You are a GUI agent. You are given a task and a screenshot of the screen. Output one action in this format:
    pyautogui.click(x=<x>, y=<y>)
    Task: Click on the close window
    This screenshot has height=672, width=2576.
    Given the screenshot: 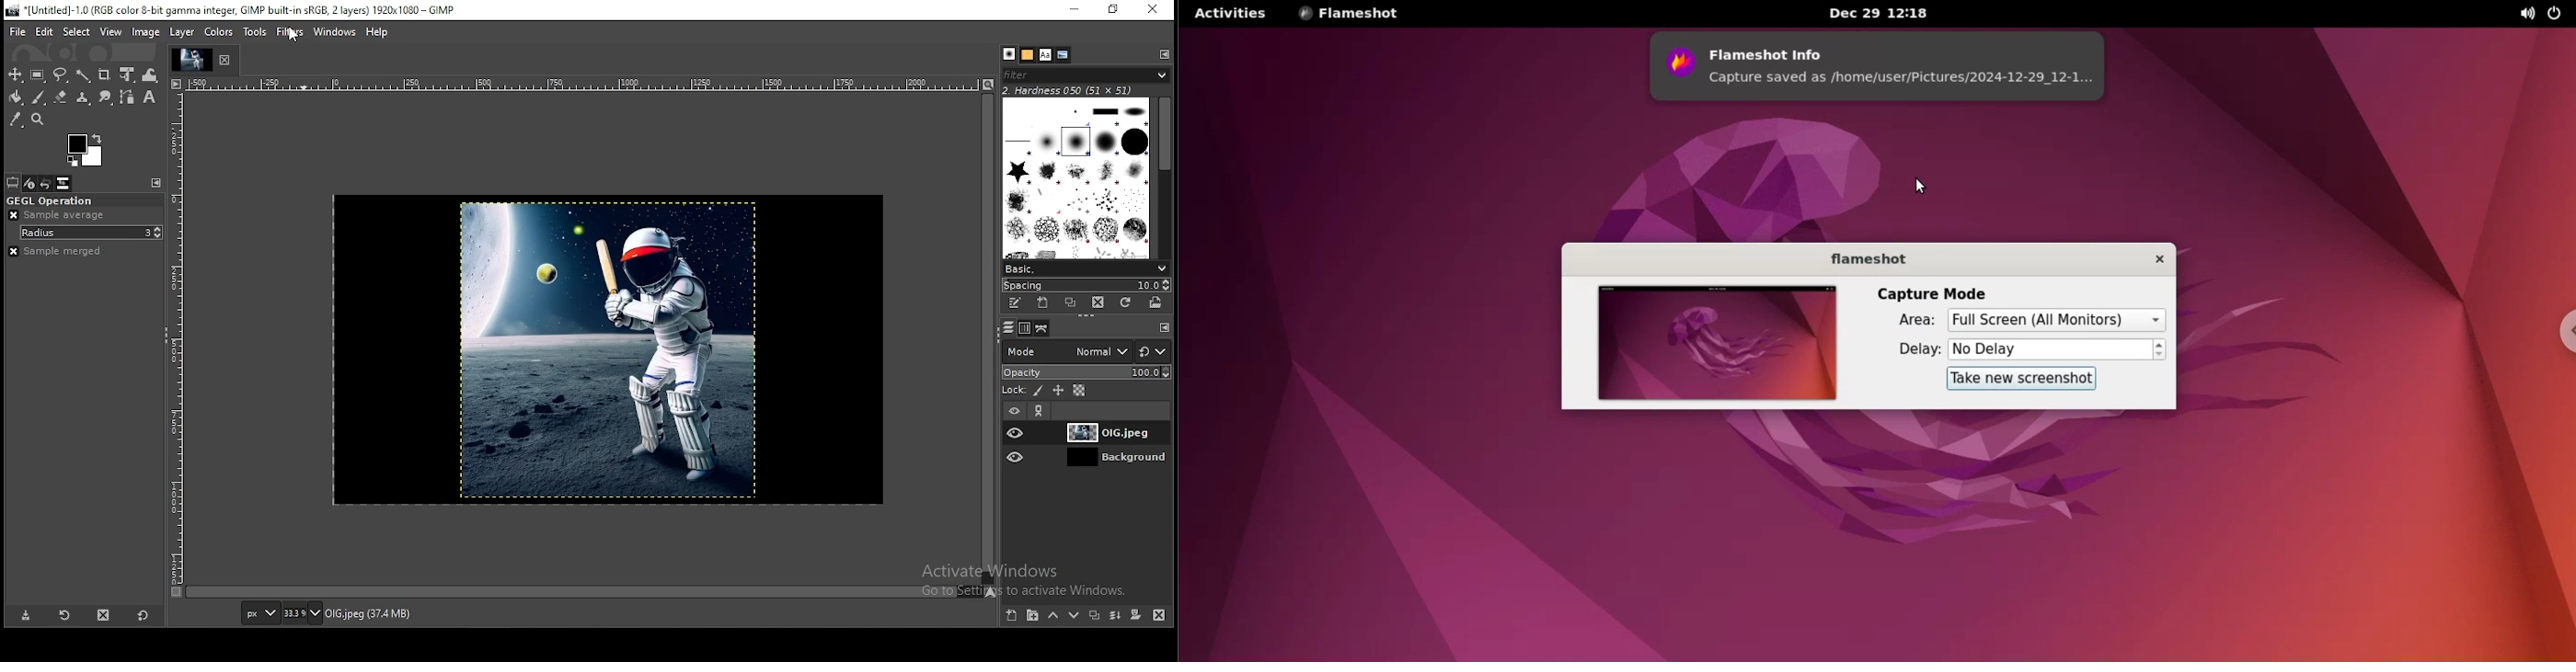 What is the action you would take?
    pyautogui.click(x=1155, y=10)
    